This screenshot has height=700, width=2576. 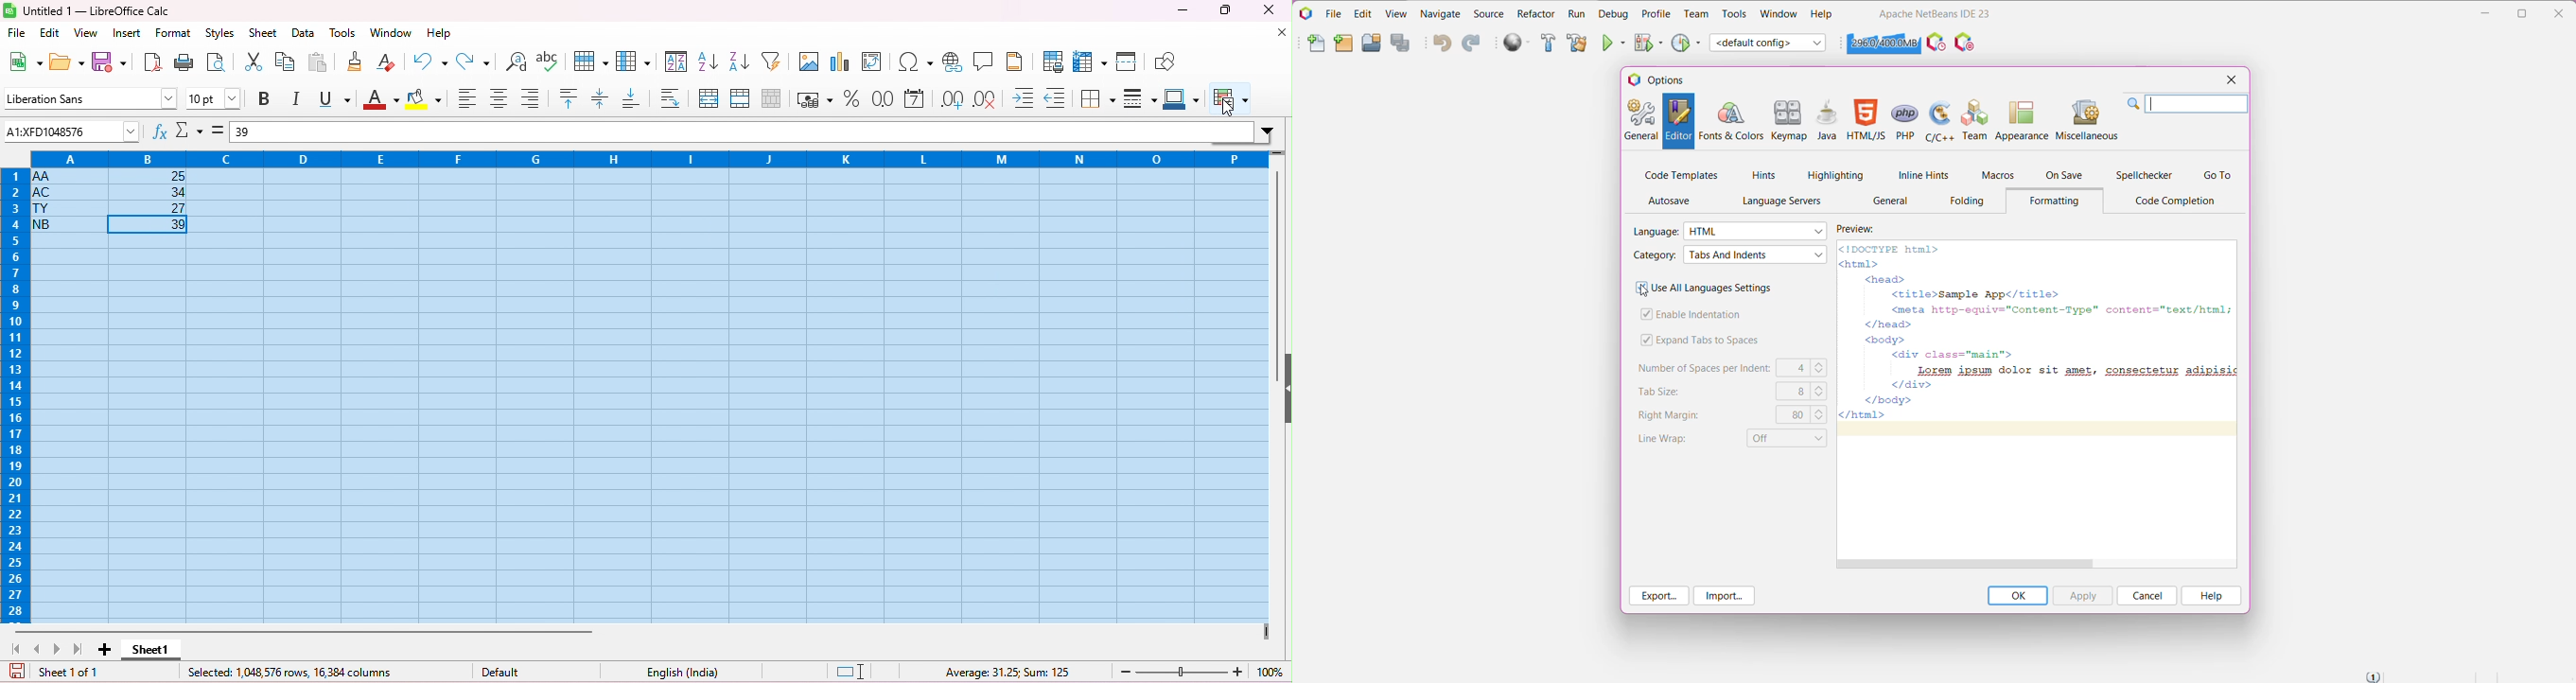 What do you see at coordinates (676, 670) in the screenshot?
I see `language` at bounding box center [676, 670].